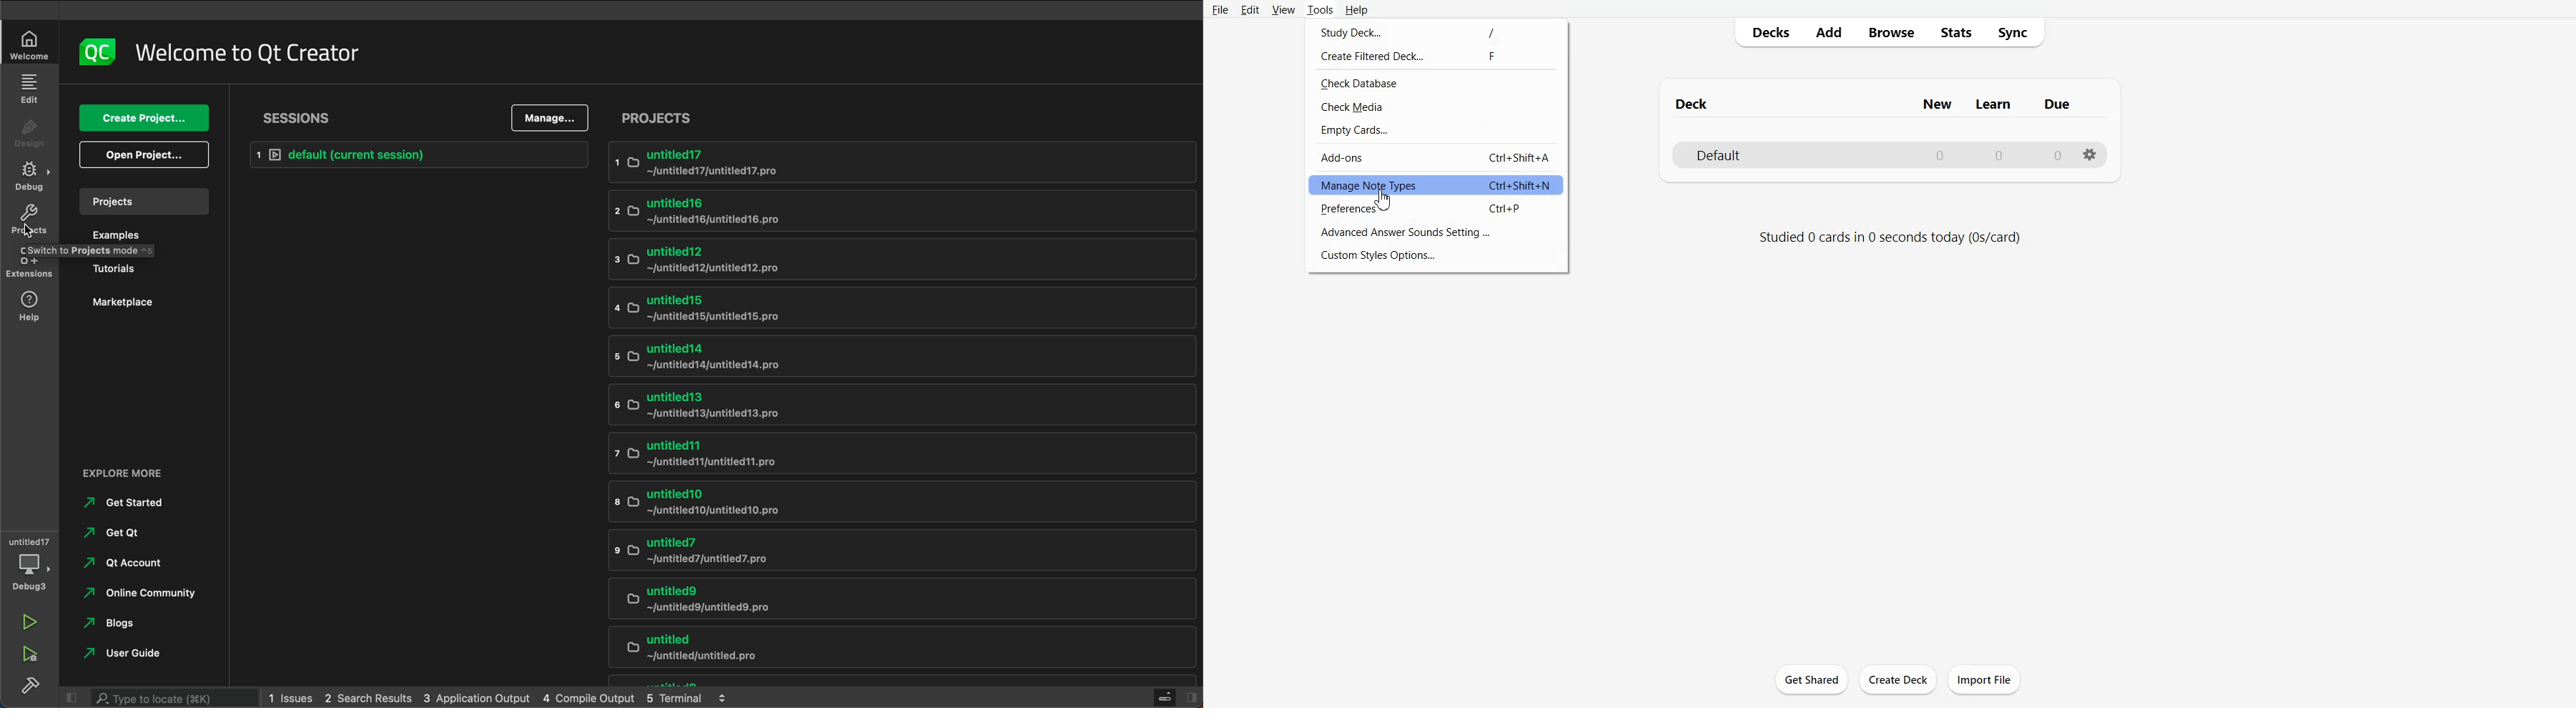  What do you see at coordinates (32, 657) in the screenshot?
I see `run and debug` at bounding box center [32, 657].